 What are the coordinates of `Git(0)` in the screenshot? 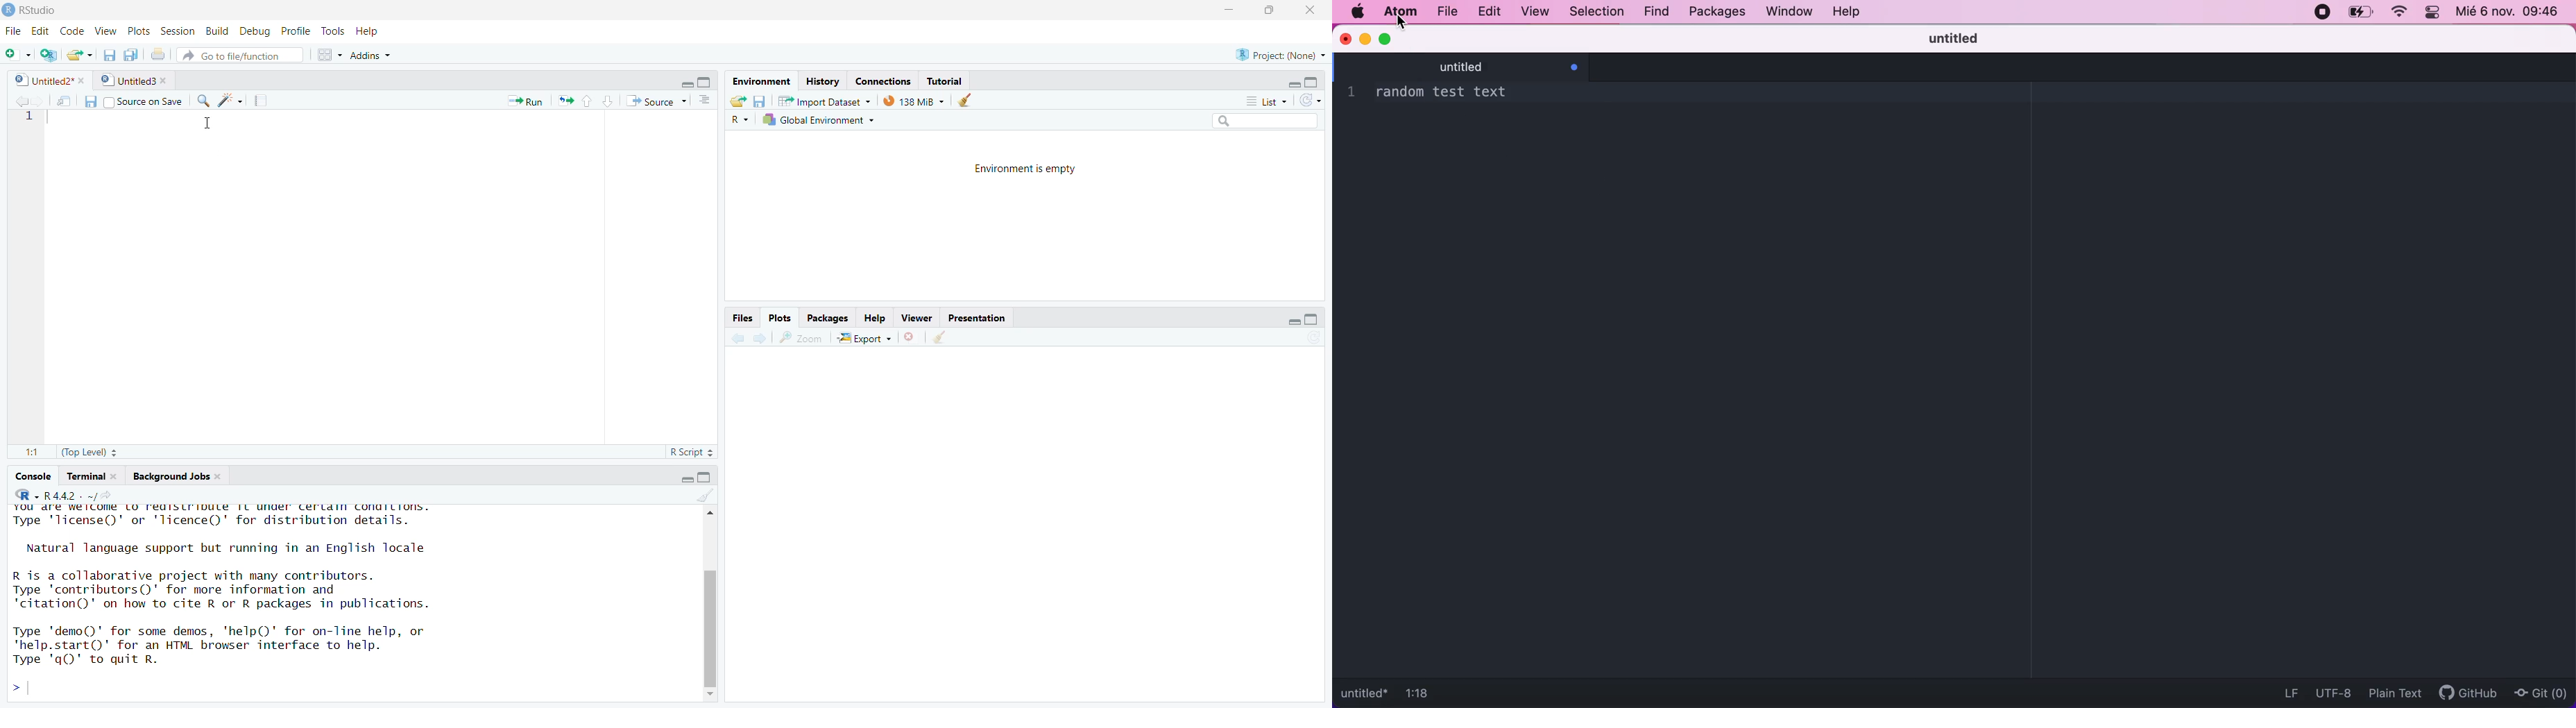 It's located at (2542, 693).